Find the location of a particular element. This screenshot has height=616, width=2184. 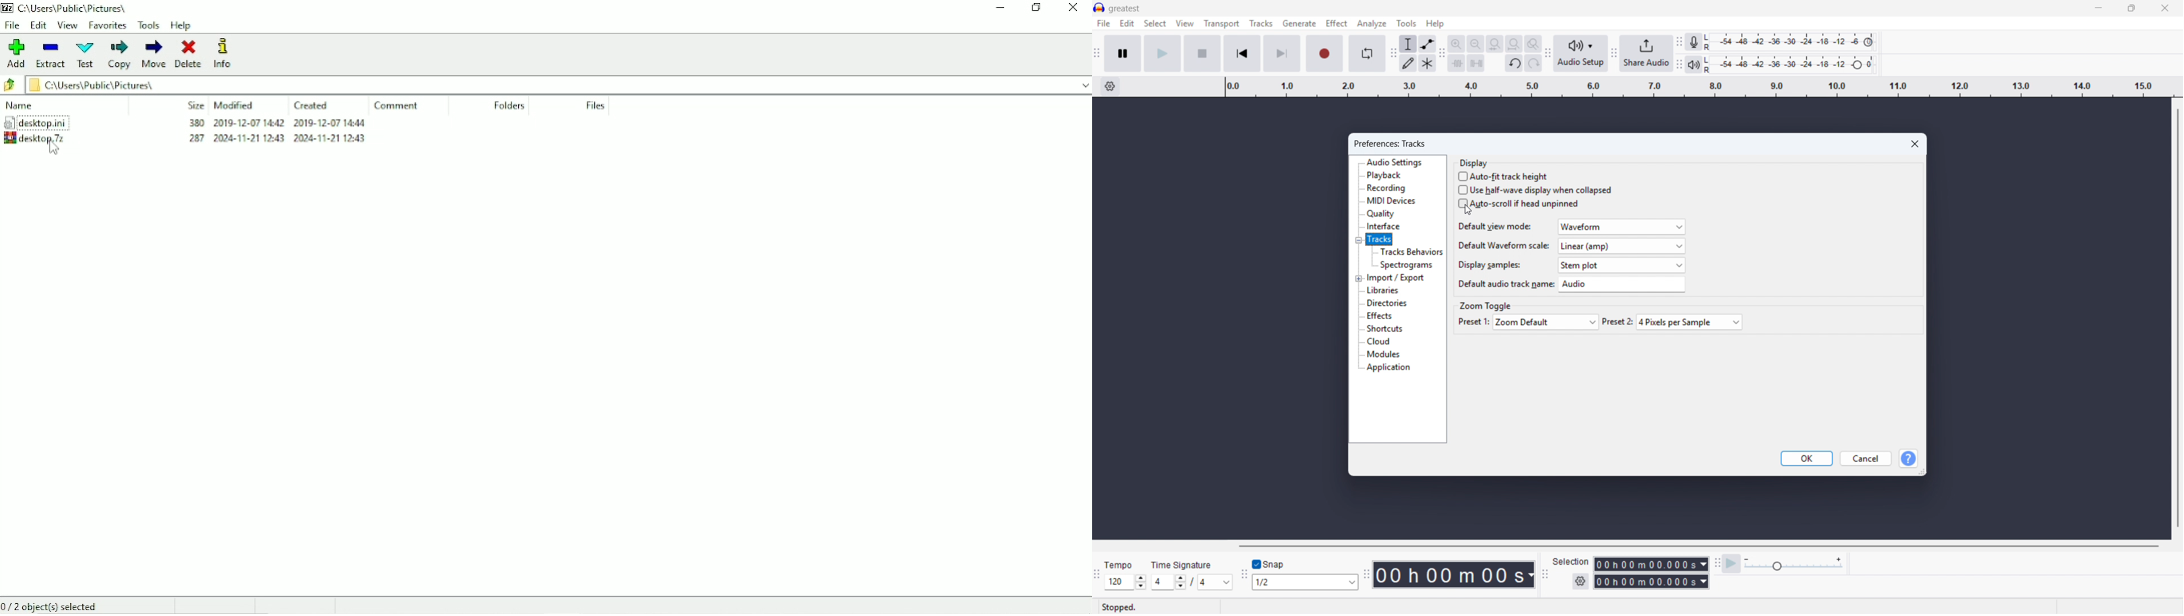

Tools is located at coordinates (149, 25).